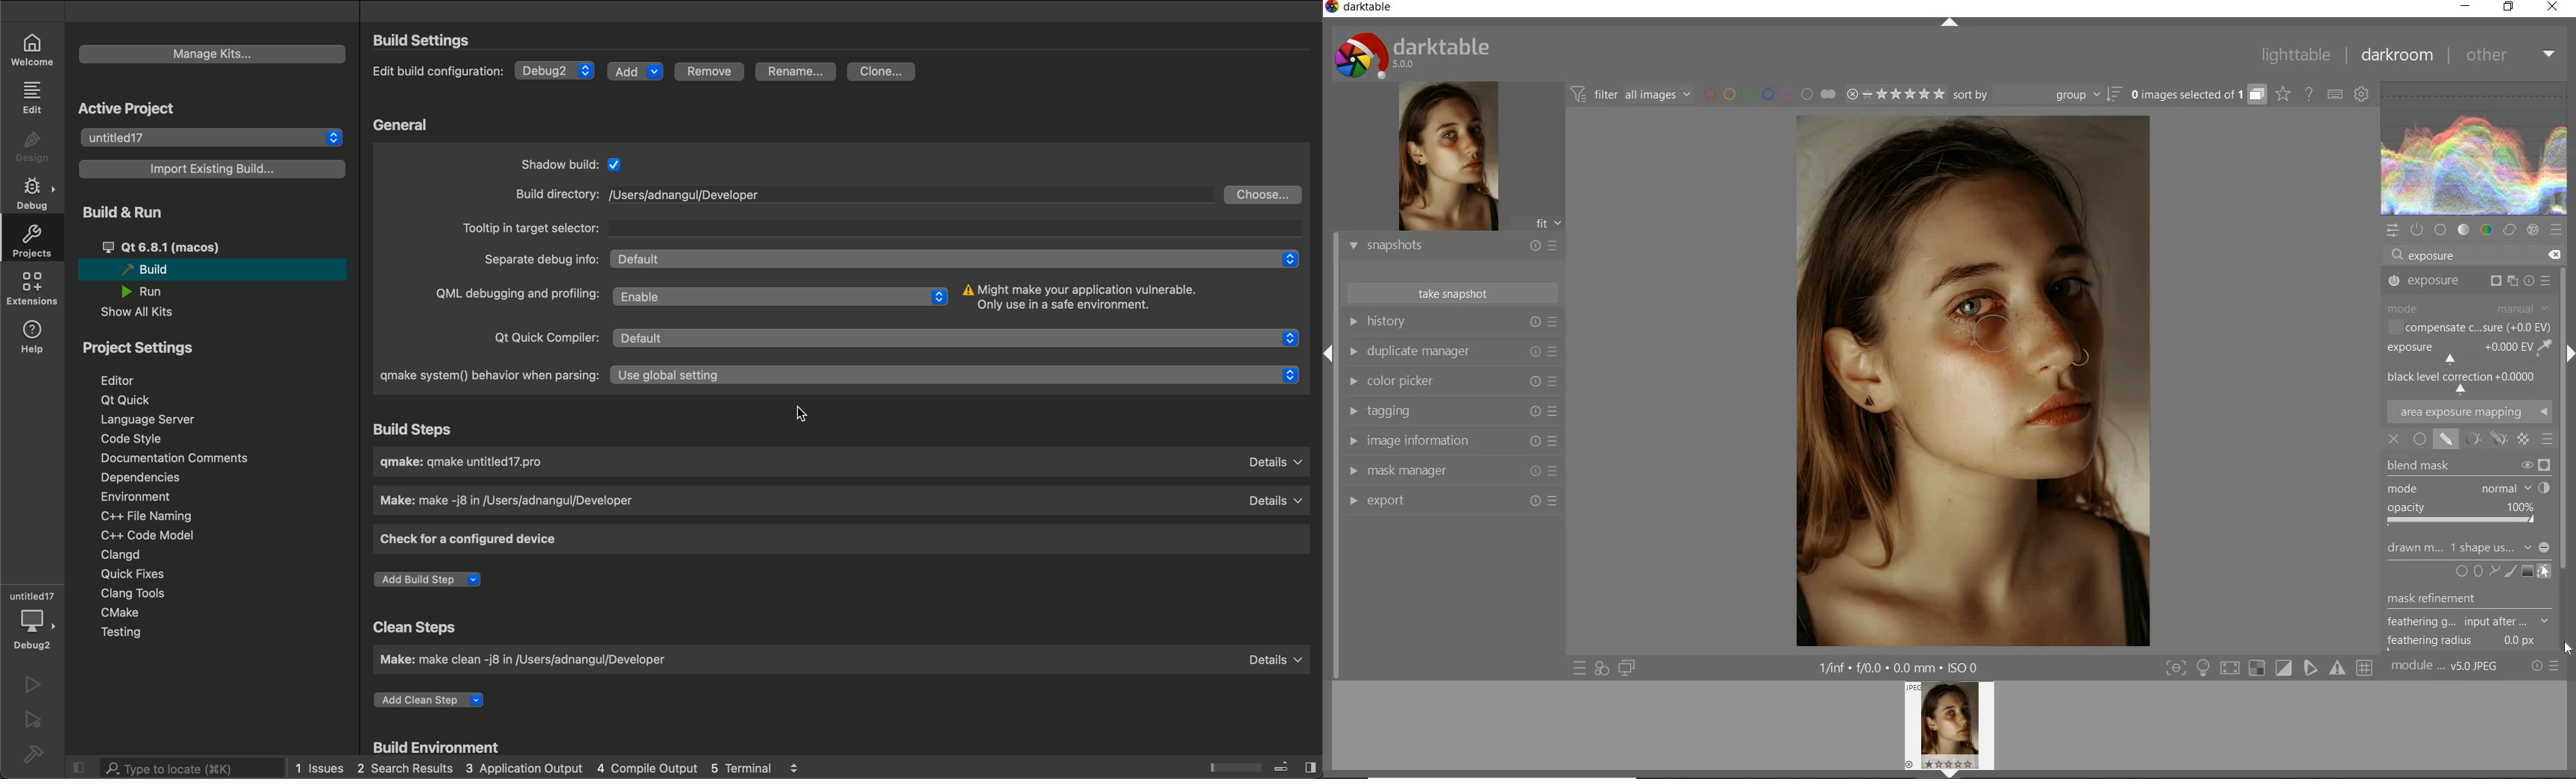 The height and width of the screenshot is (784, 2576). What do you see at coordinates (469, 541) in the screenshot?
I see `check for a configured device` at bounding box center [469, 541].